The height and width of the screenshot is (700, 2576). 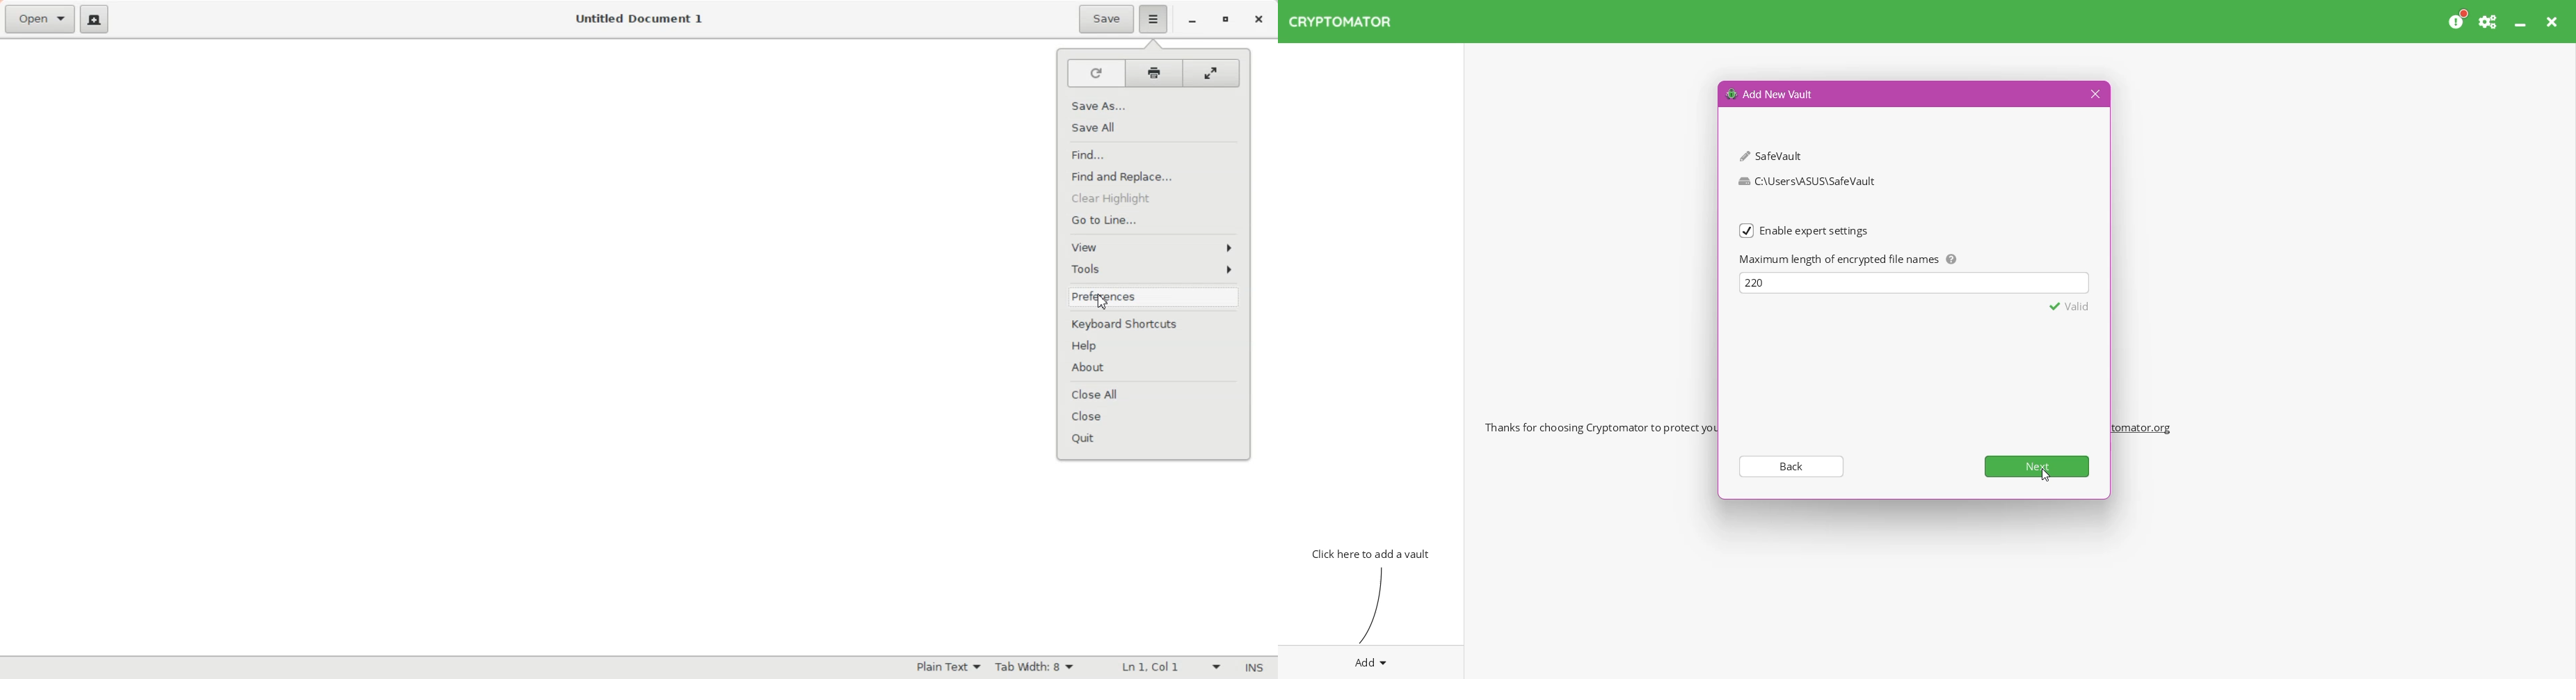 What do you see at coordinates (1035, 667) in the screenshot?
I see `Tab width` at bounding box center [1035, 667].